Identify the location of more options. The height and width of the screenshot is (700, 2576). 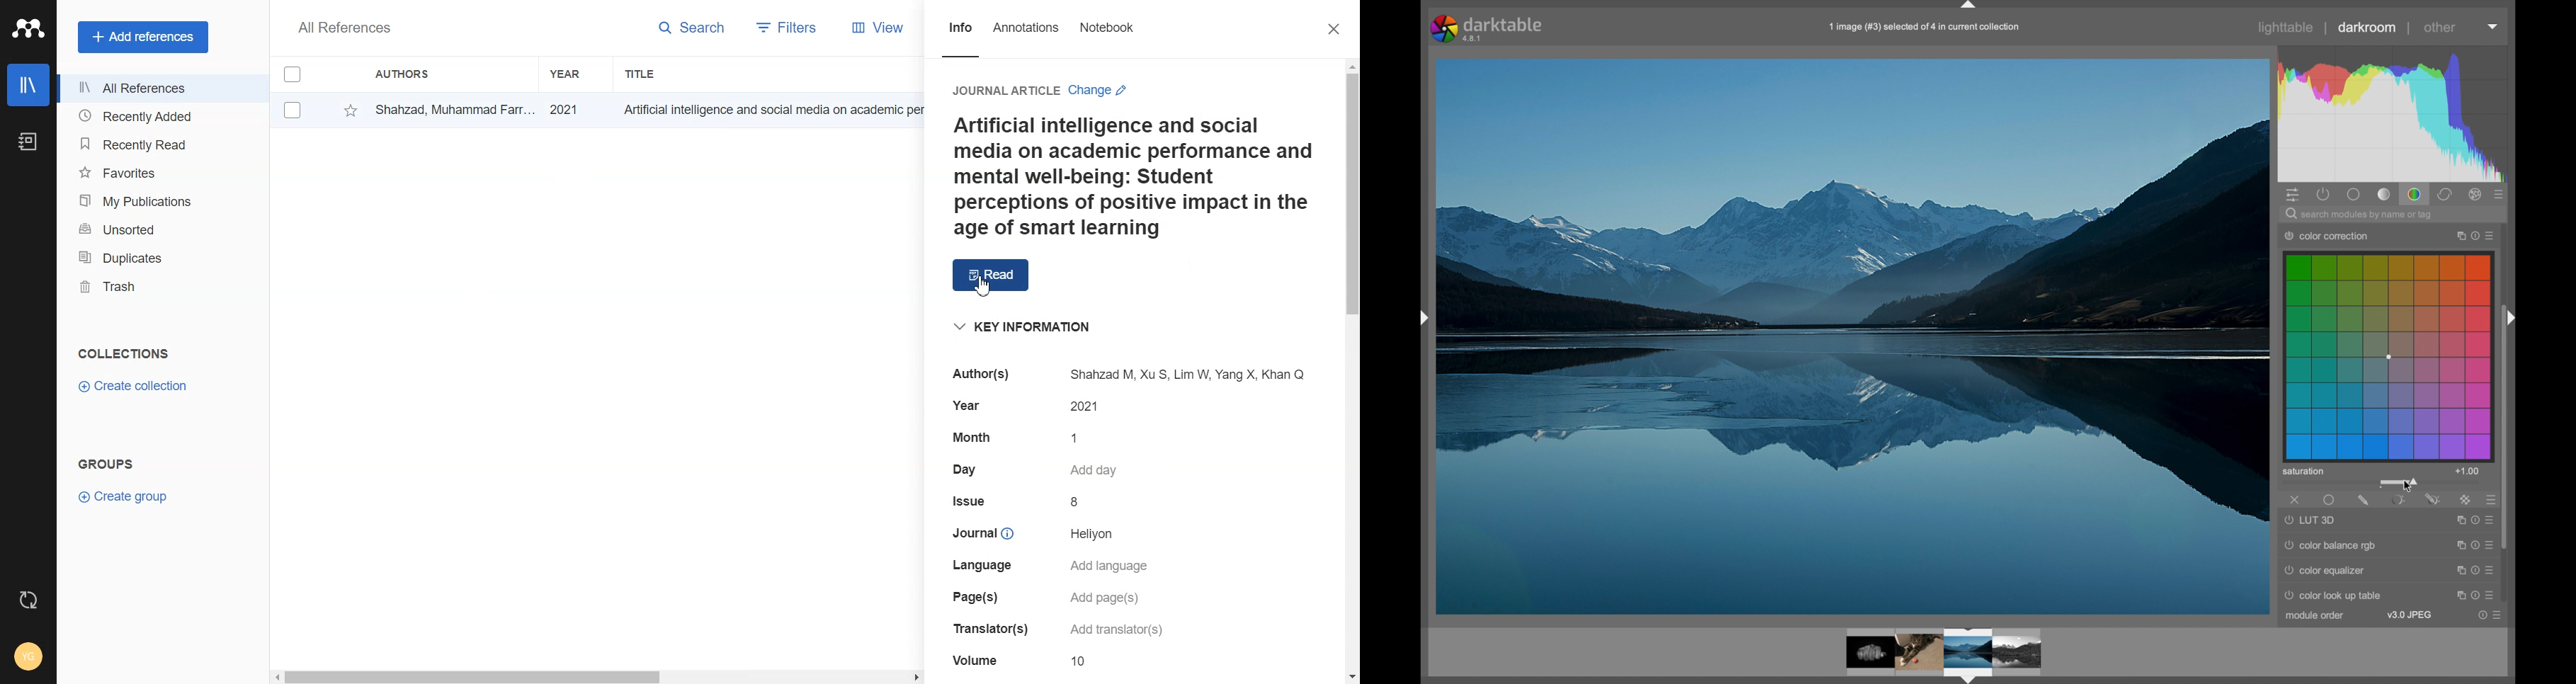
(2474, 235).